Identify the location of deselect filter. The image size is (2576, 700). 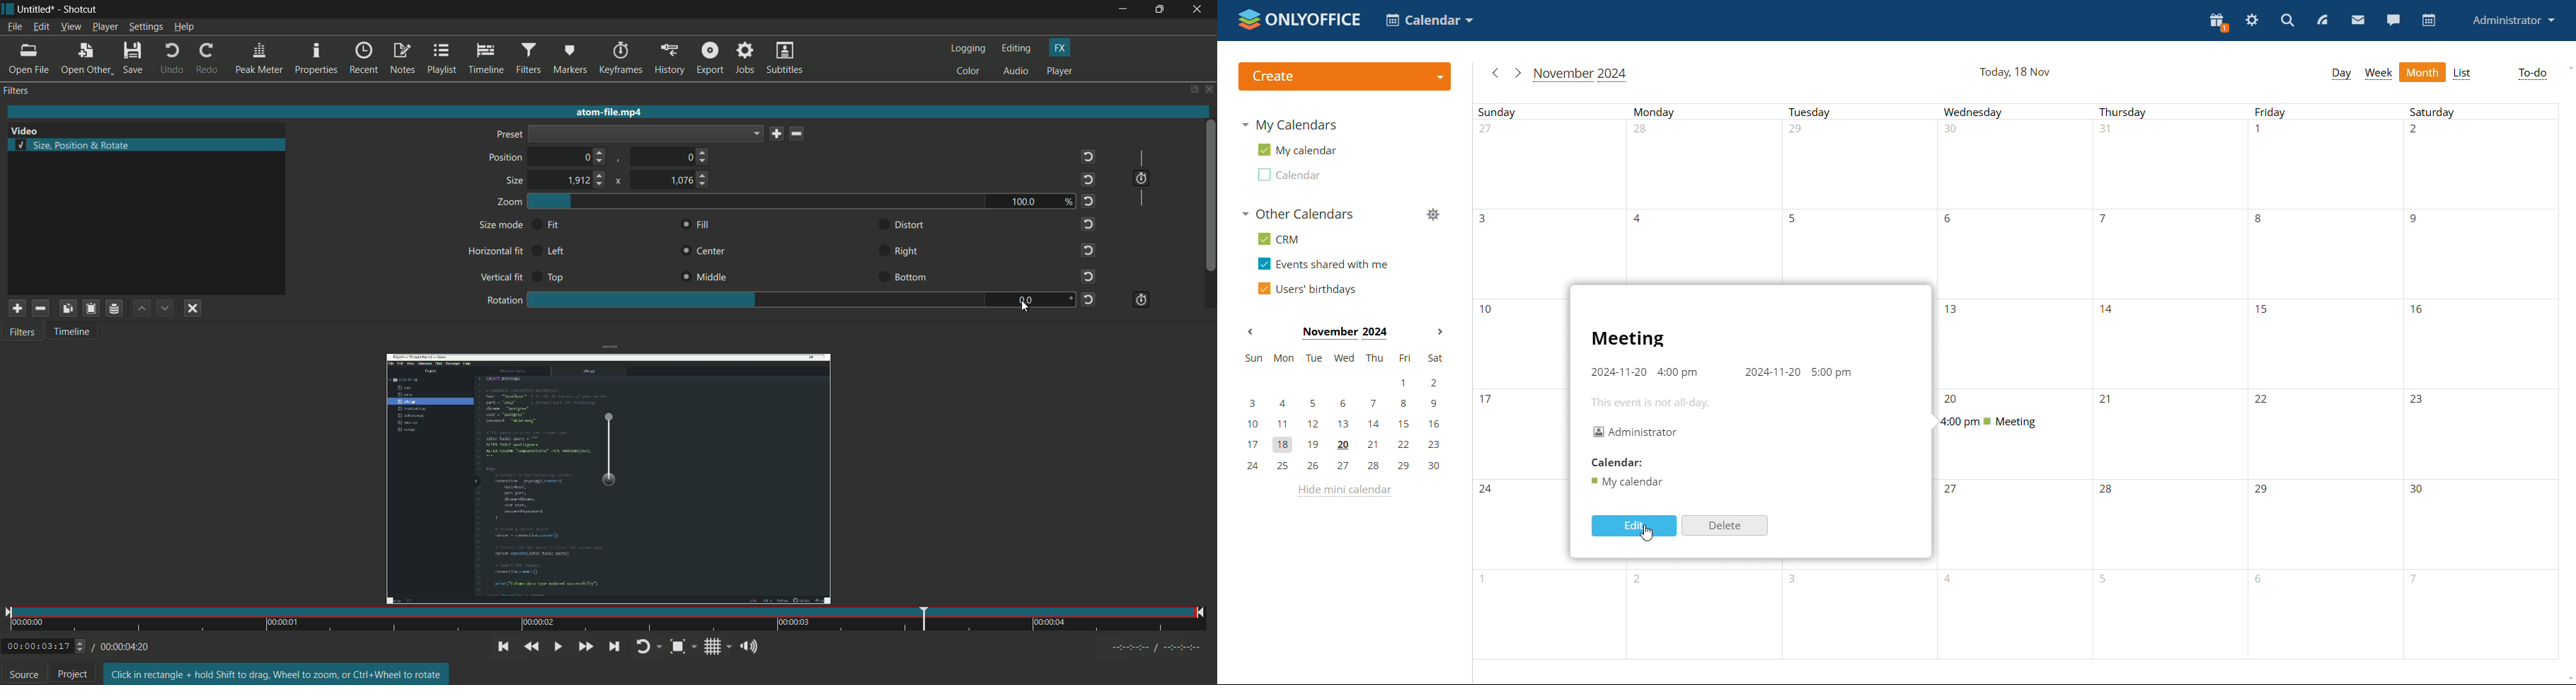
(193, 310).